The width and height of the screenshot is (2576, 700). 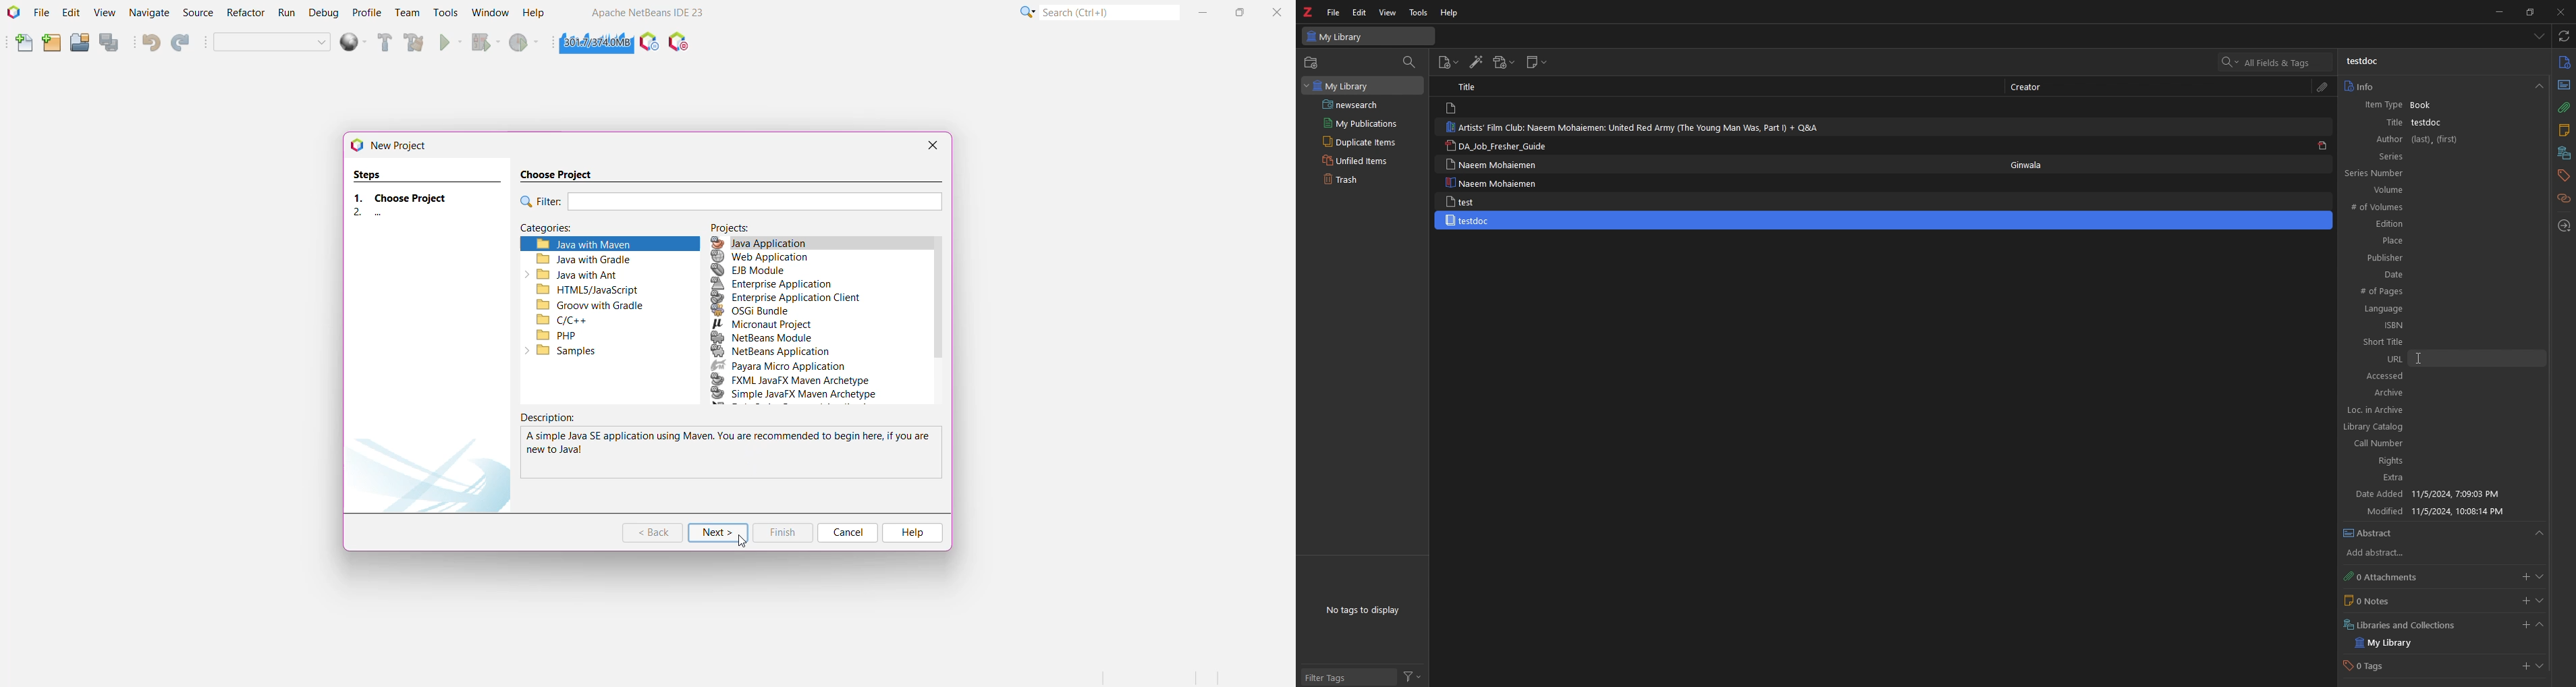 I want to click on add attachment, so click(x=1505, y=62).